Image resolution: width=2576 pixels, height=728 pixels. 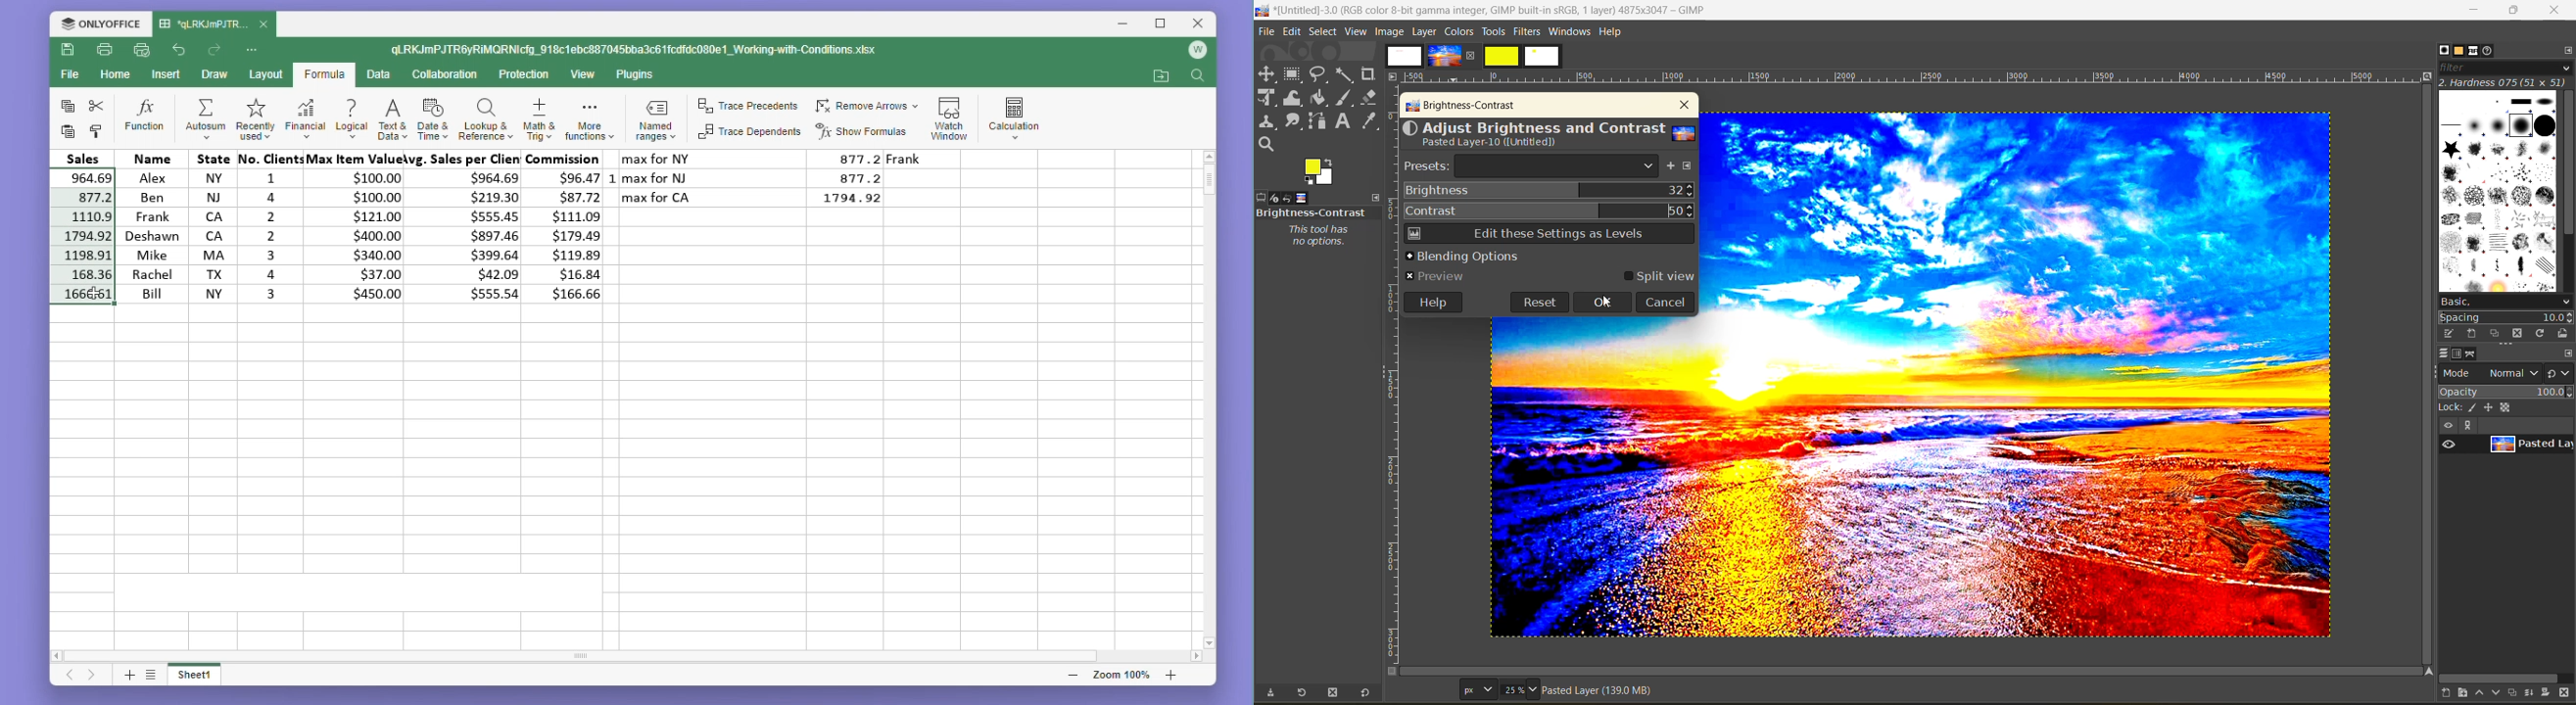 What do you see at coordinates (2507, 318) in the screenshot?
I see `spacing` at bounding box center [2507, 318].